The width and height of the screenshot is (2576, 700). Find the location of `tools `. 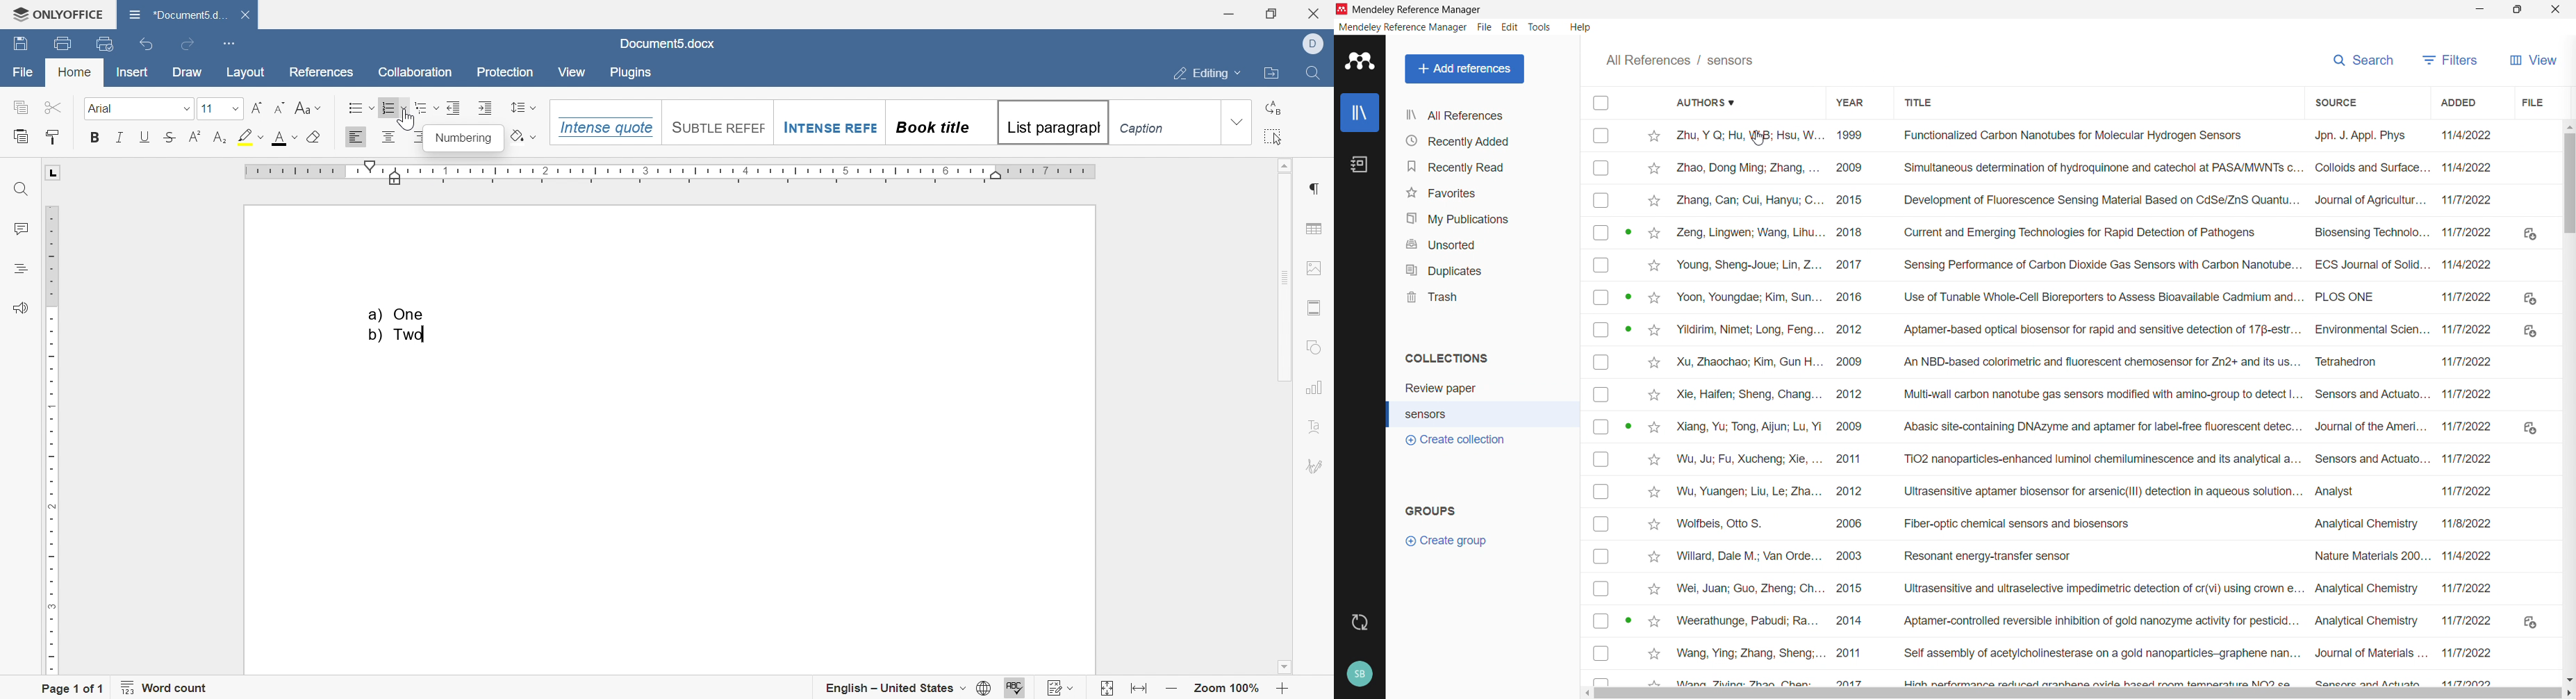

tools  is located at coordinates (1541, 27).